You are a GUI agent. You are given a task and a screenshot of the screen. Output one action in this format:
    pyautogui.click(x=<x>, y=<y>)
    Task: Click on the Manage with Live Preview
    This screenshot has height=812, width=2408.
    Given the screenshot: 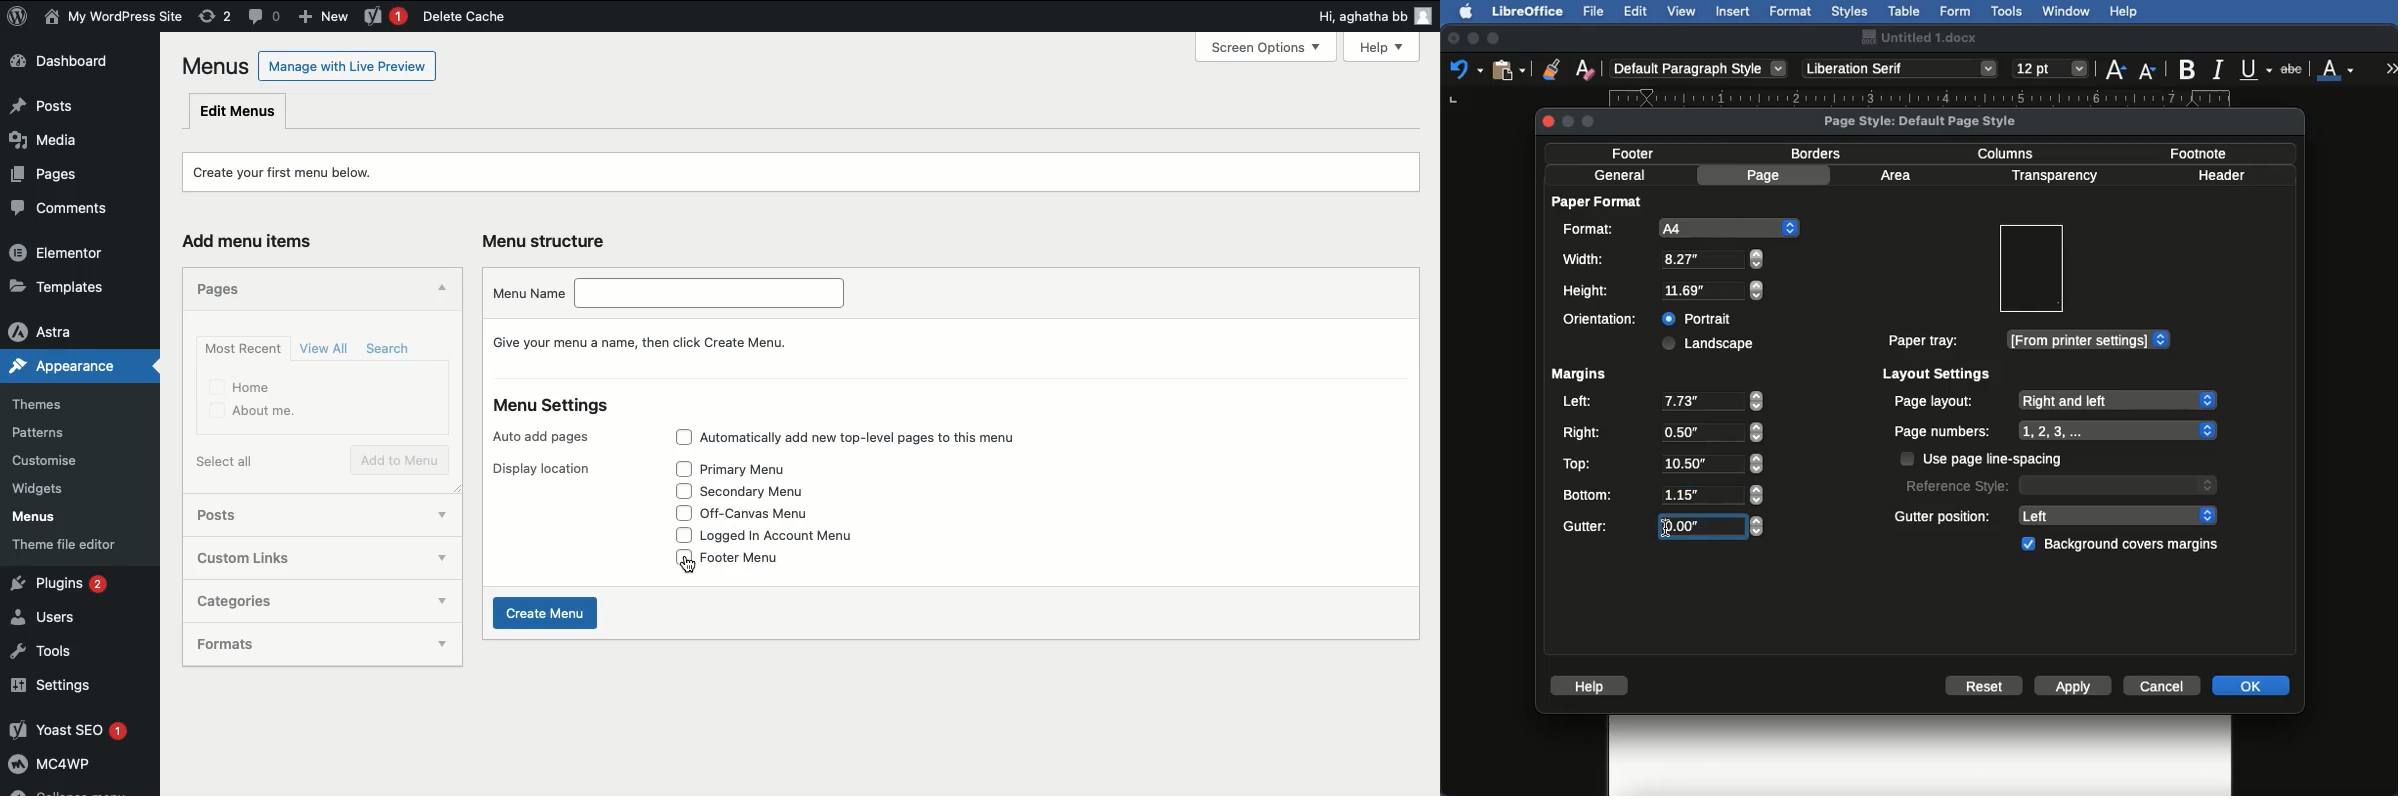 What is the action you would take?
    pyautogui.click(x=347, y=65)
    